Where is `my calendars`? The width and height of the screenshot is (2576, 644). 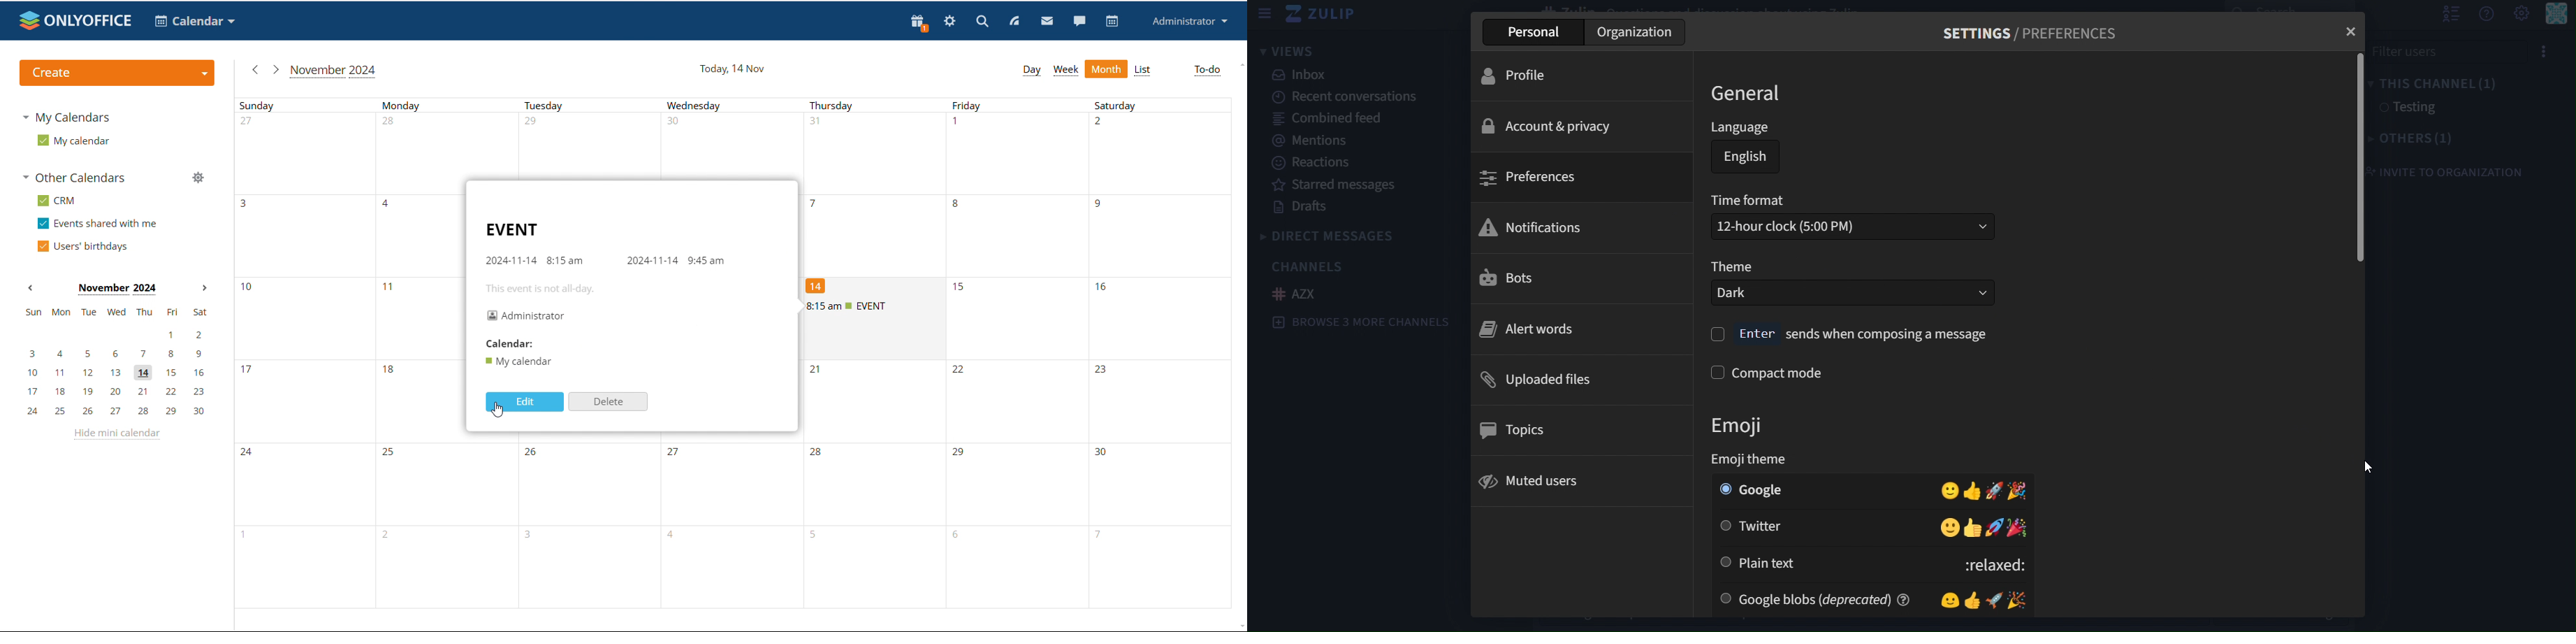 my calendars is located at coordinates (65, 118).